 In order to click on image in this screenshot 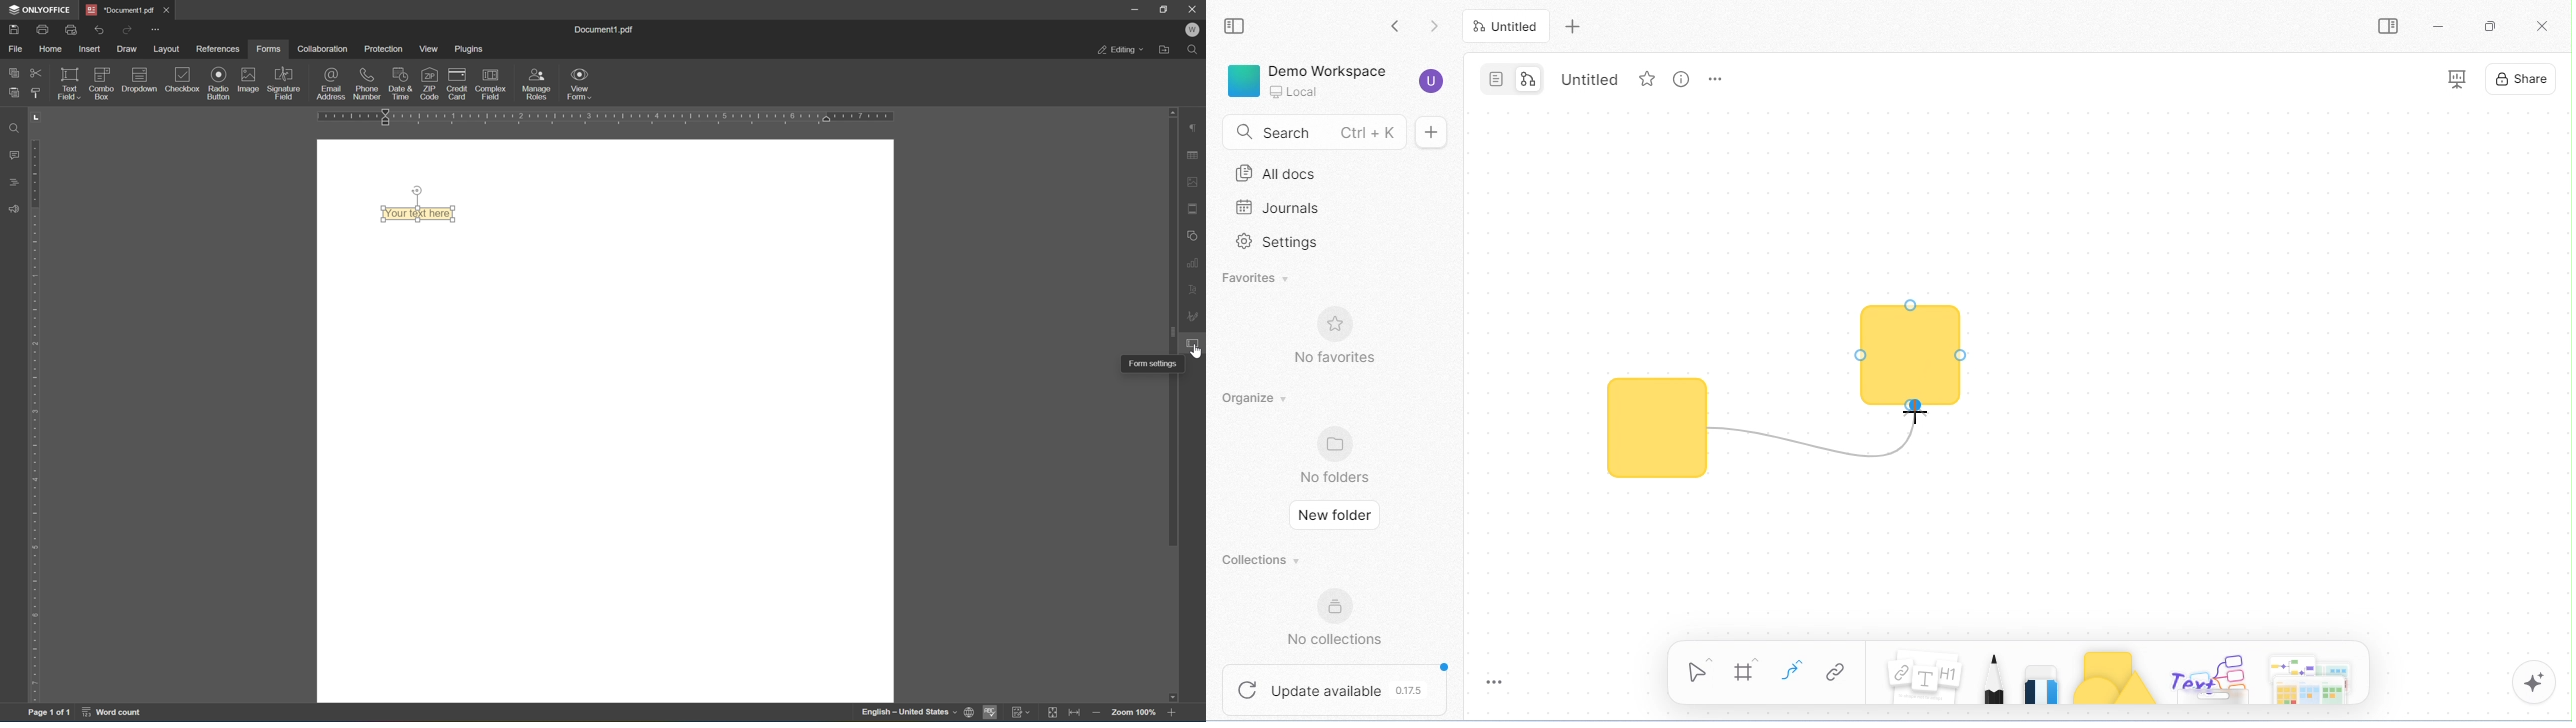, I will do `click(247, 82)`.